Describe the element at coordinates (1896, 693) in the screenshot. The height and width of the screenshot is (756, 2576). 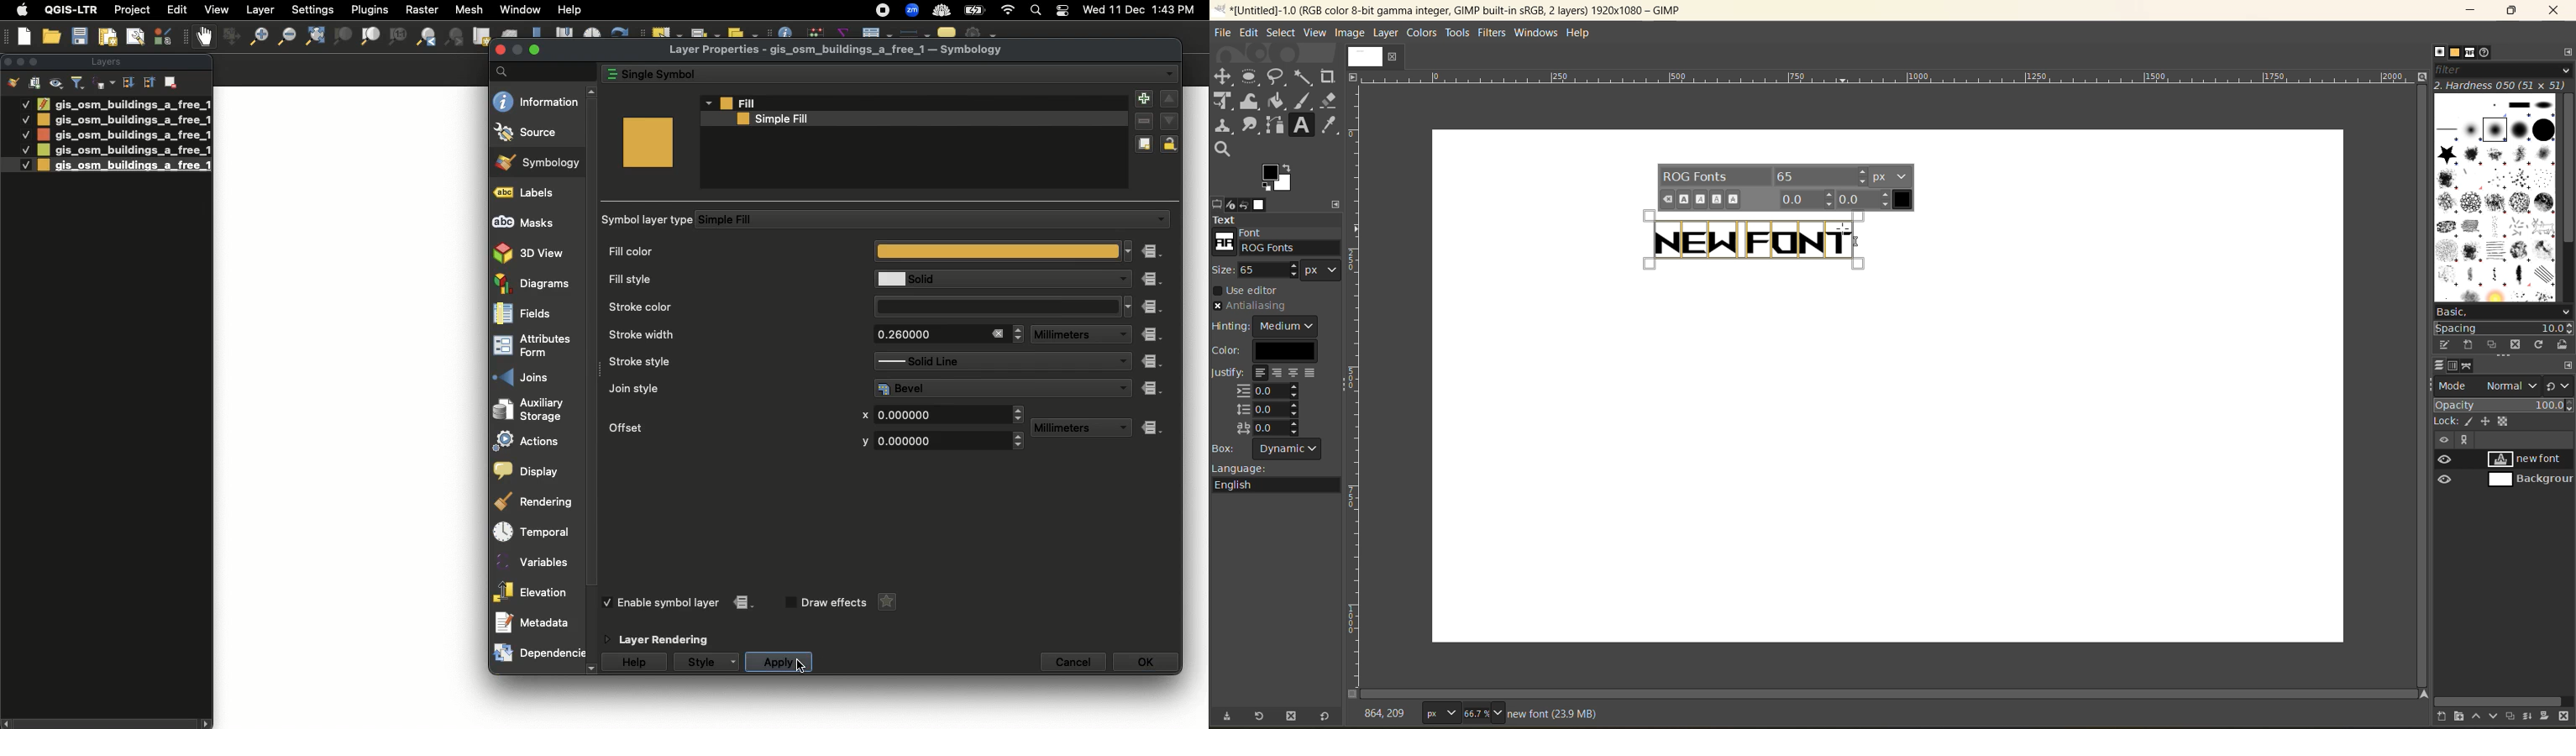
I see `horizontal scroll bar` at that location.